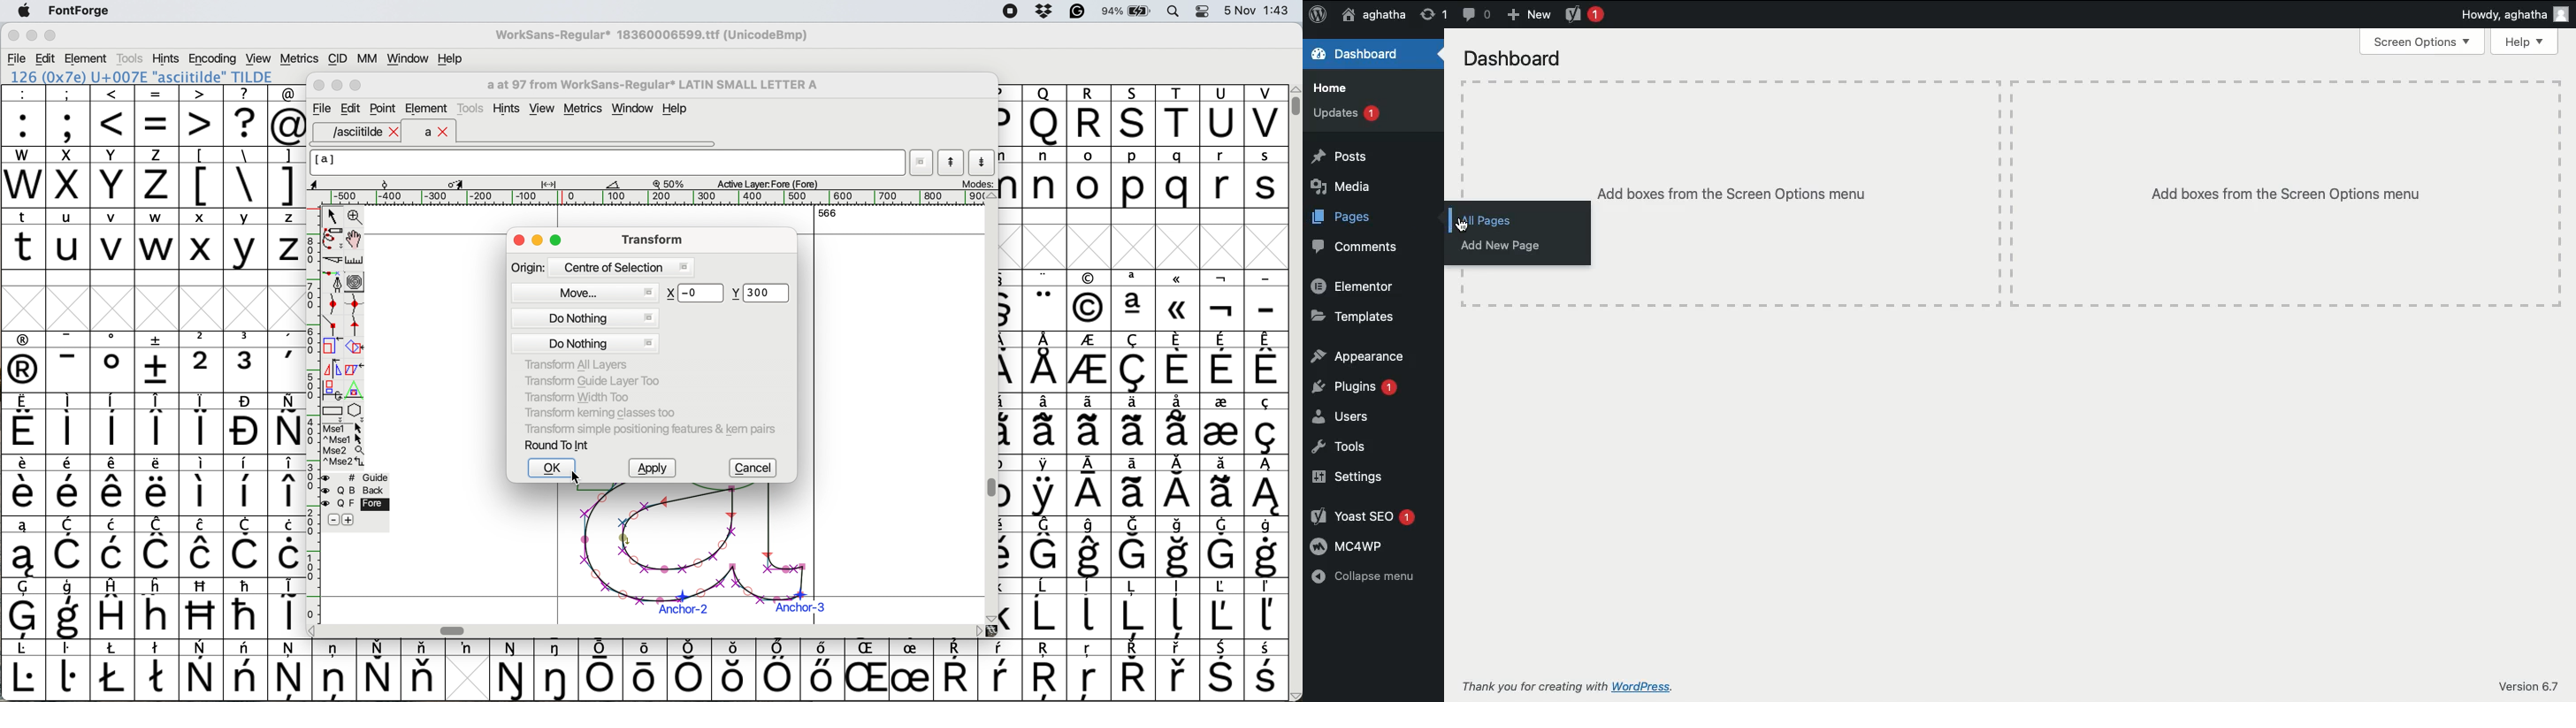 Image resolution: width=2576 pixels, height=728 pixels. What do you see at coordinates (456, 630) in the screenshot?
I see `Horizontal scroll bar` at bounding box center [456, 630].